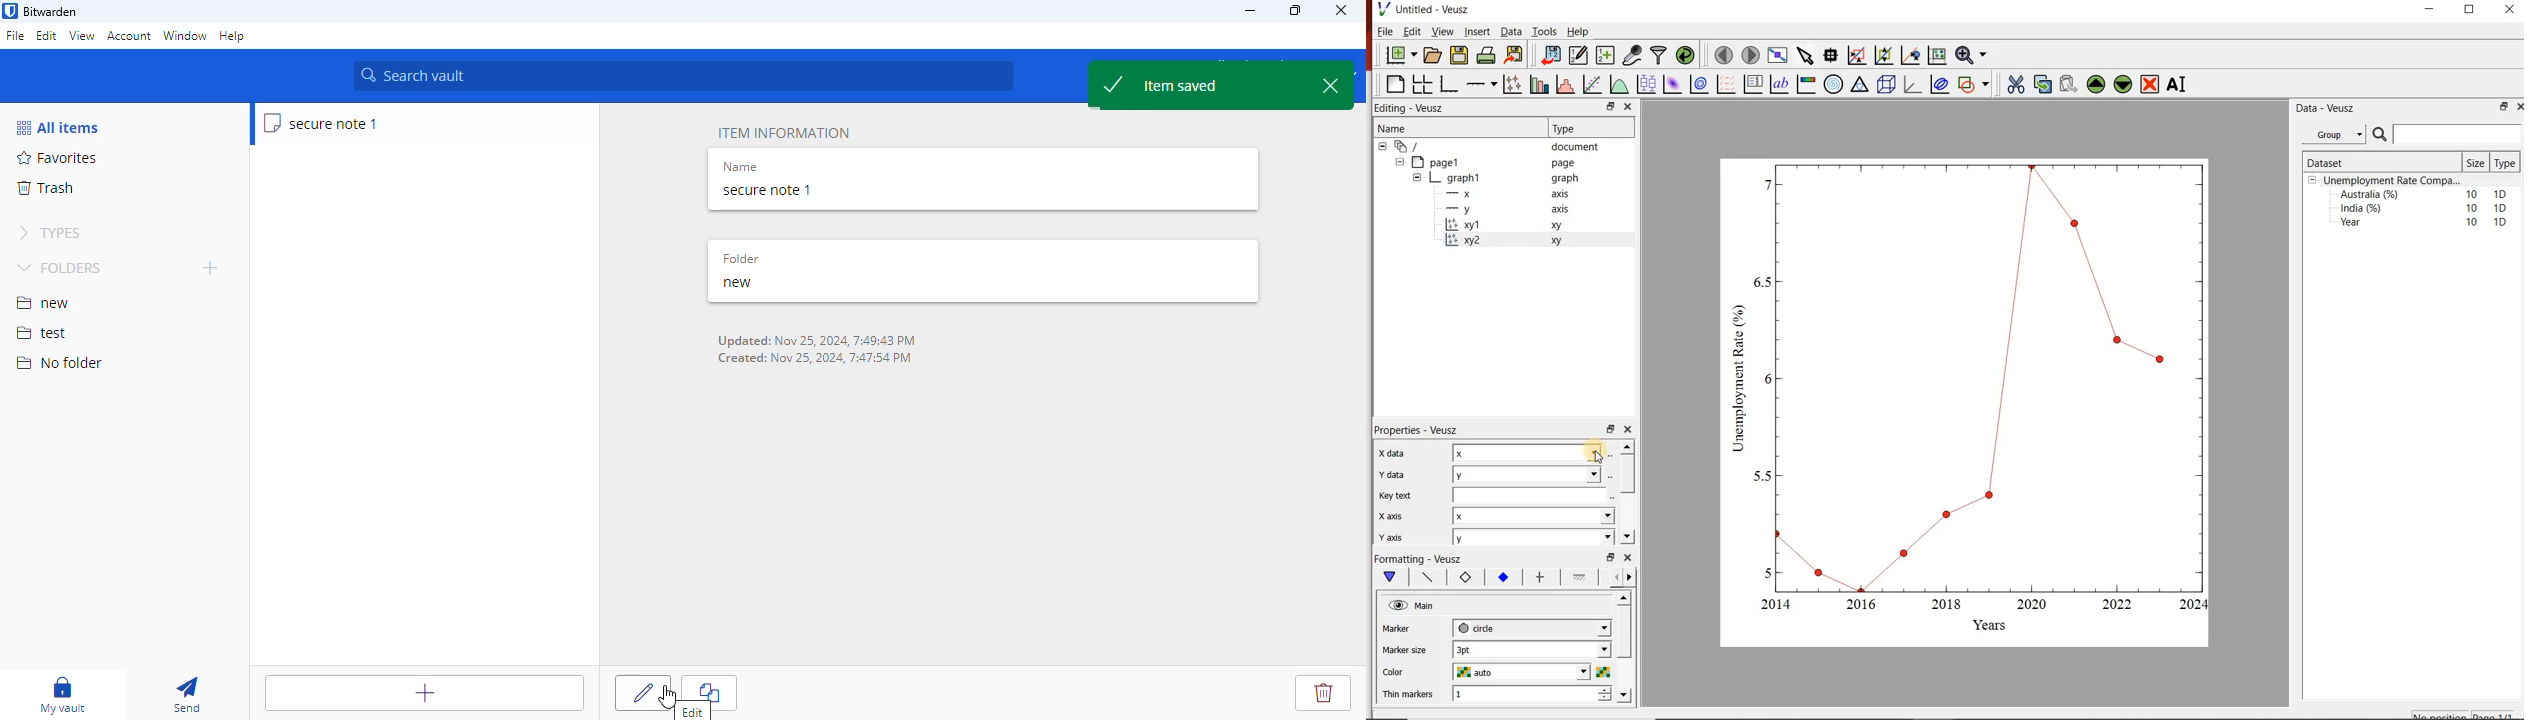 The image size is (2548, 728). Describe the element at coordinates (740, 259) in the screenshot. I see `folder` at that location.